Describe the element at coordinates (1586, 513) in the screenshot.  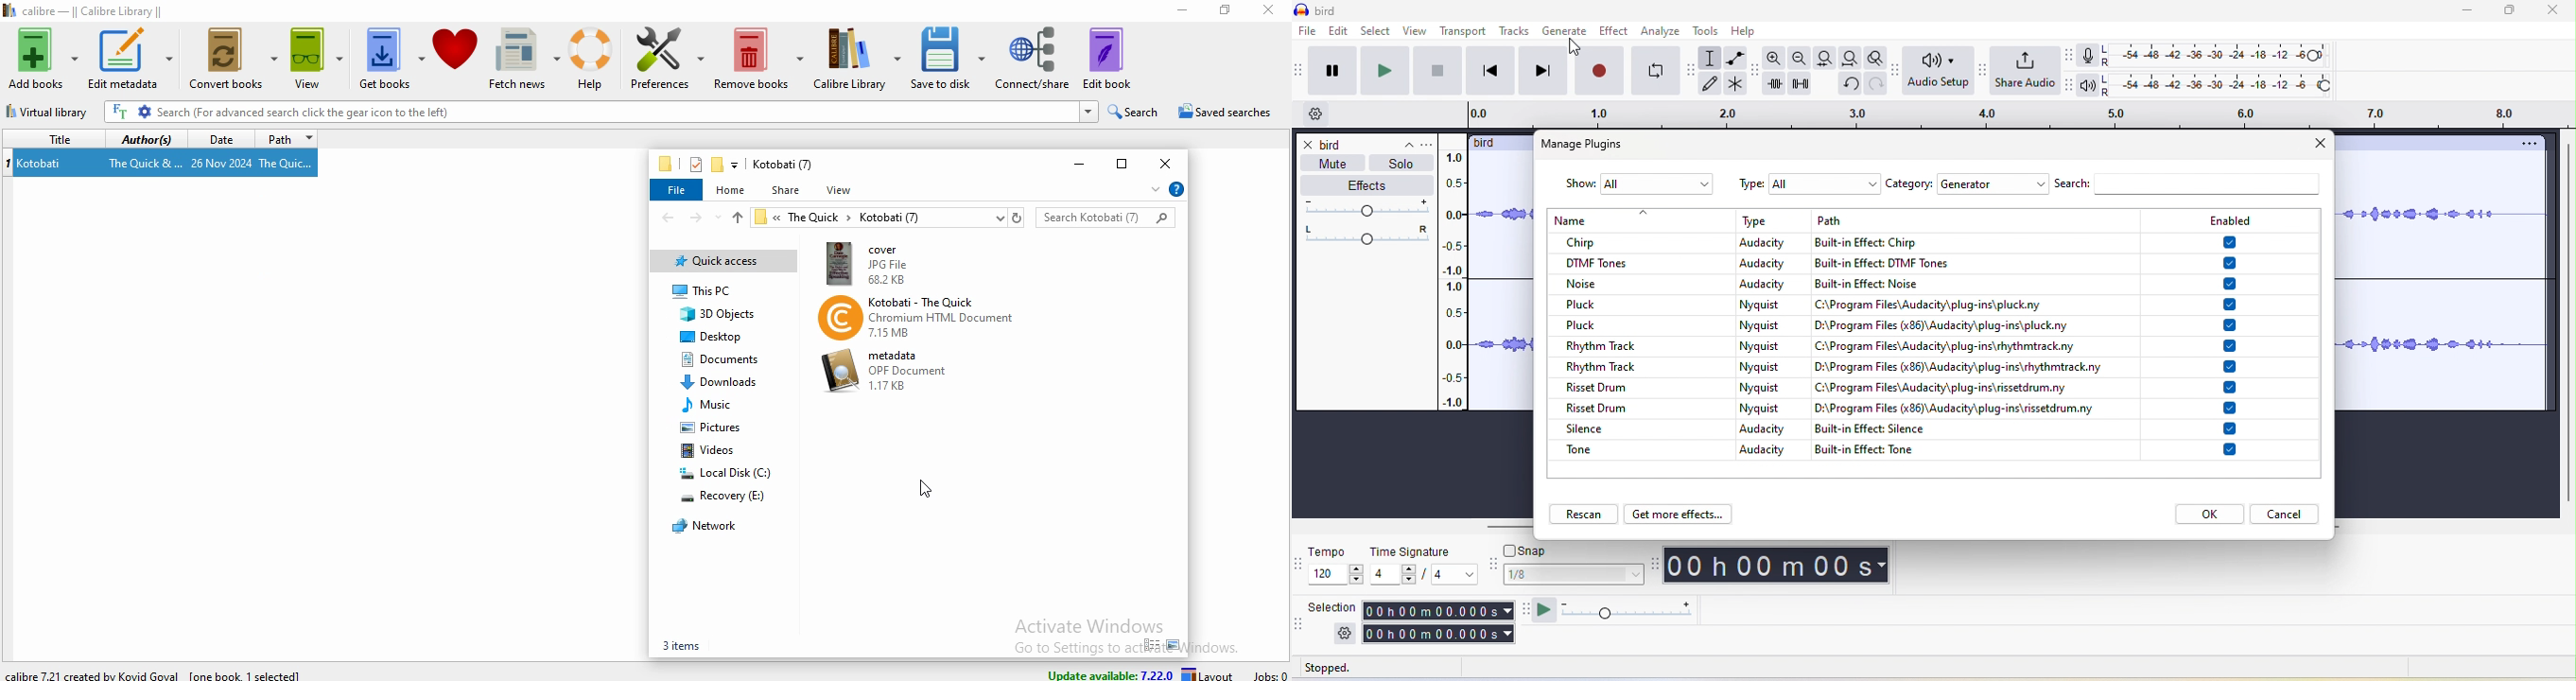
I see `rescan` at that location.